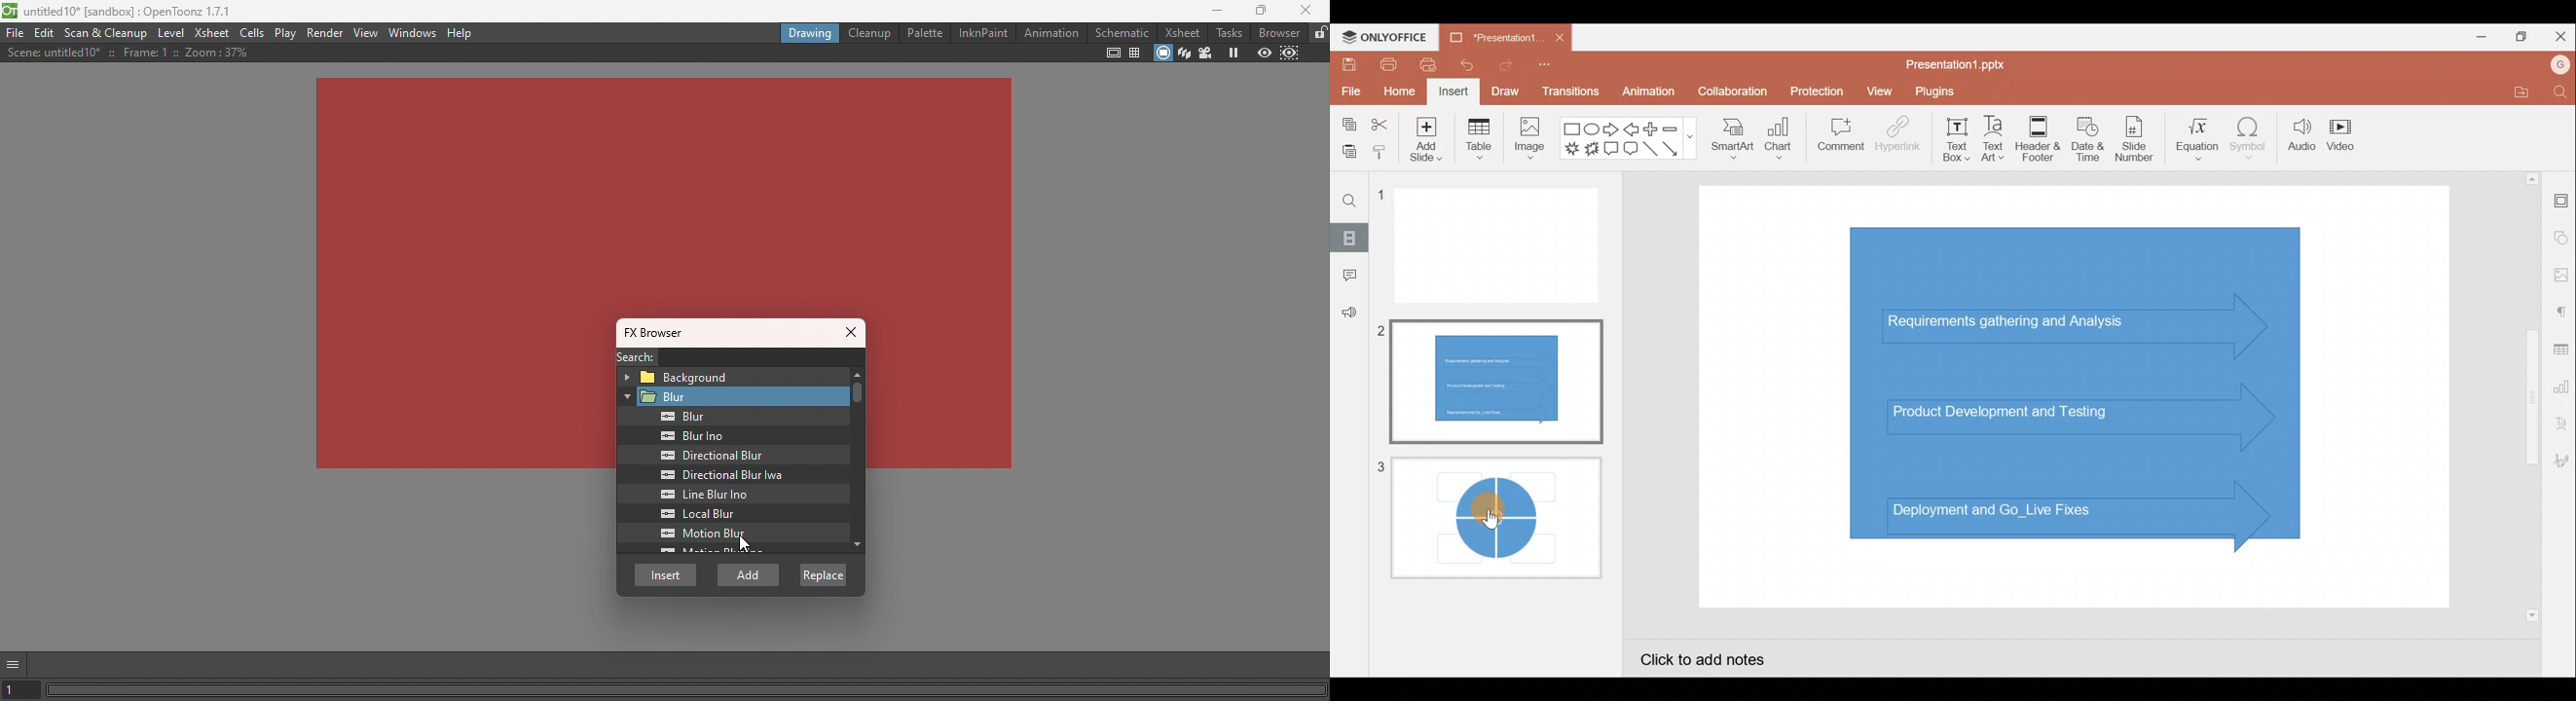 This screenshot has width=2576, height=728. What do you see at coordinates (1650, 128) in the screenshot?
I see `Plus` at bounding box center [1650, 128].